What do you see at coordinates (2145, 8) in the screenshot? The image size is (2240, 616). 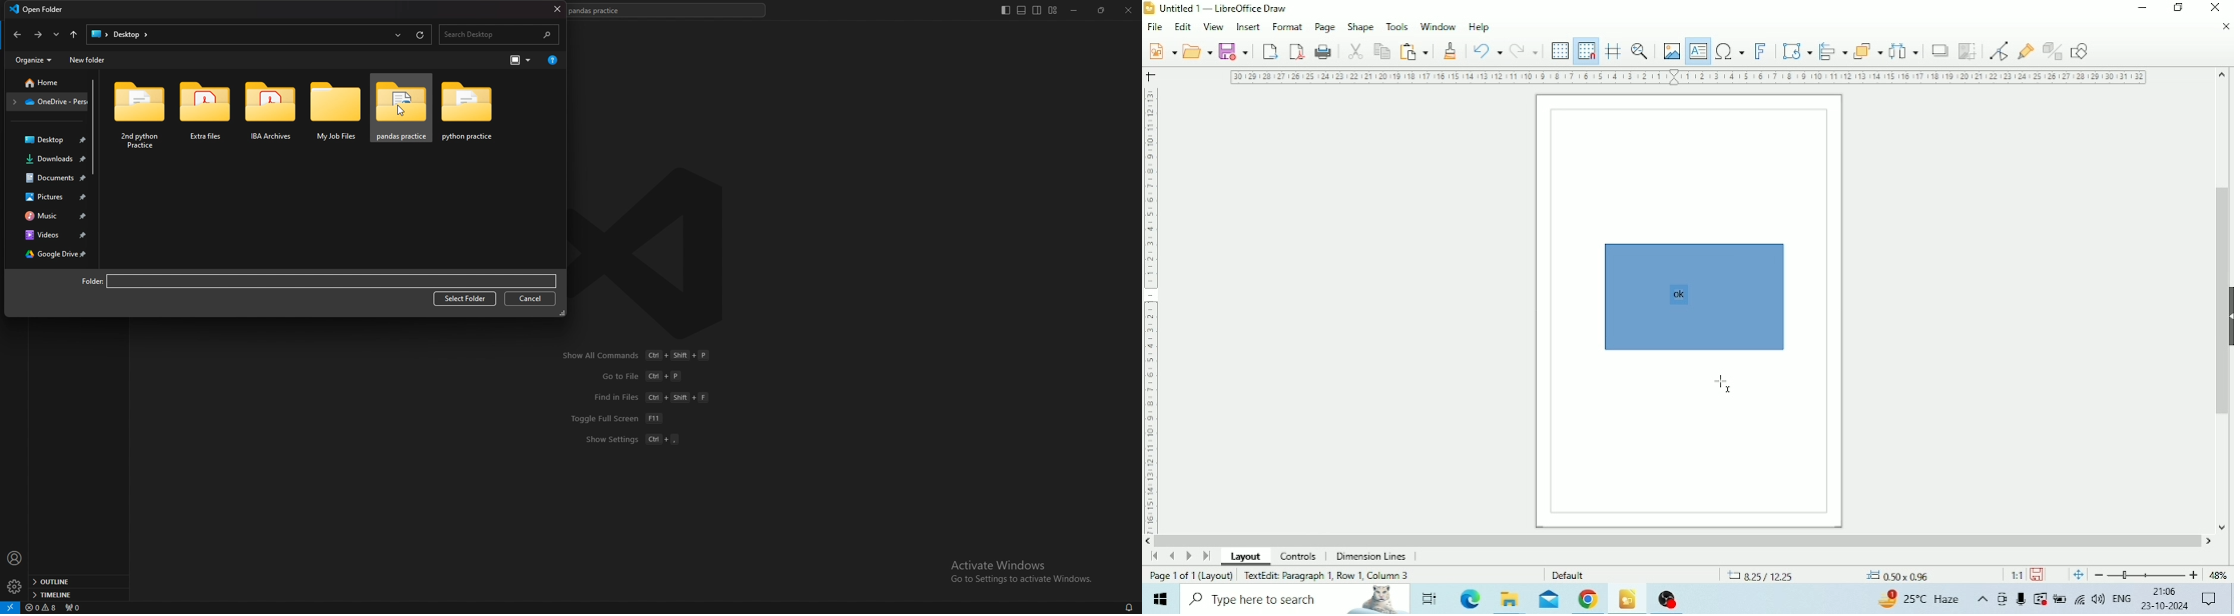 I see `Minimize` at bounding box center [2145, 8].